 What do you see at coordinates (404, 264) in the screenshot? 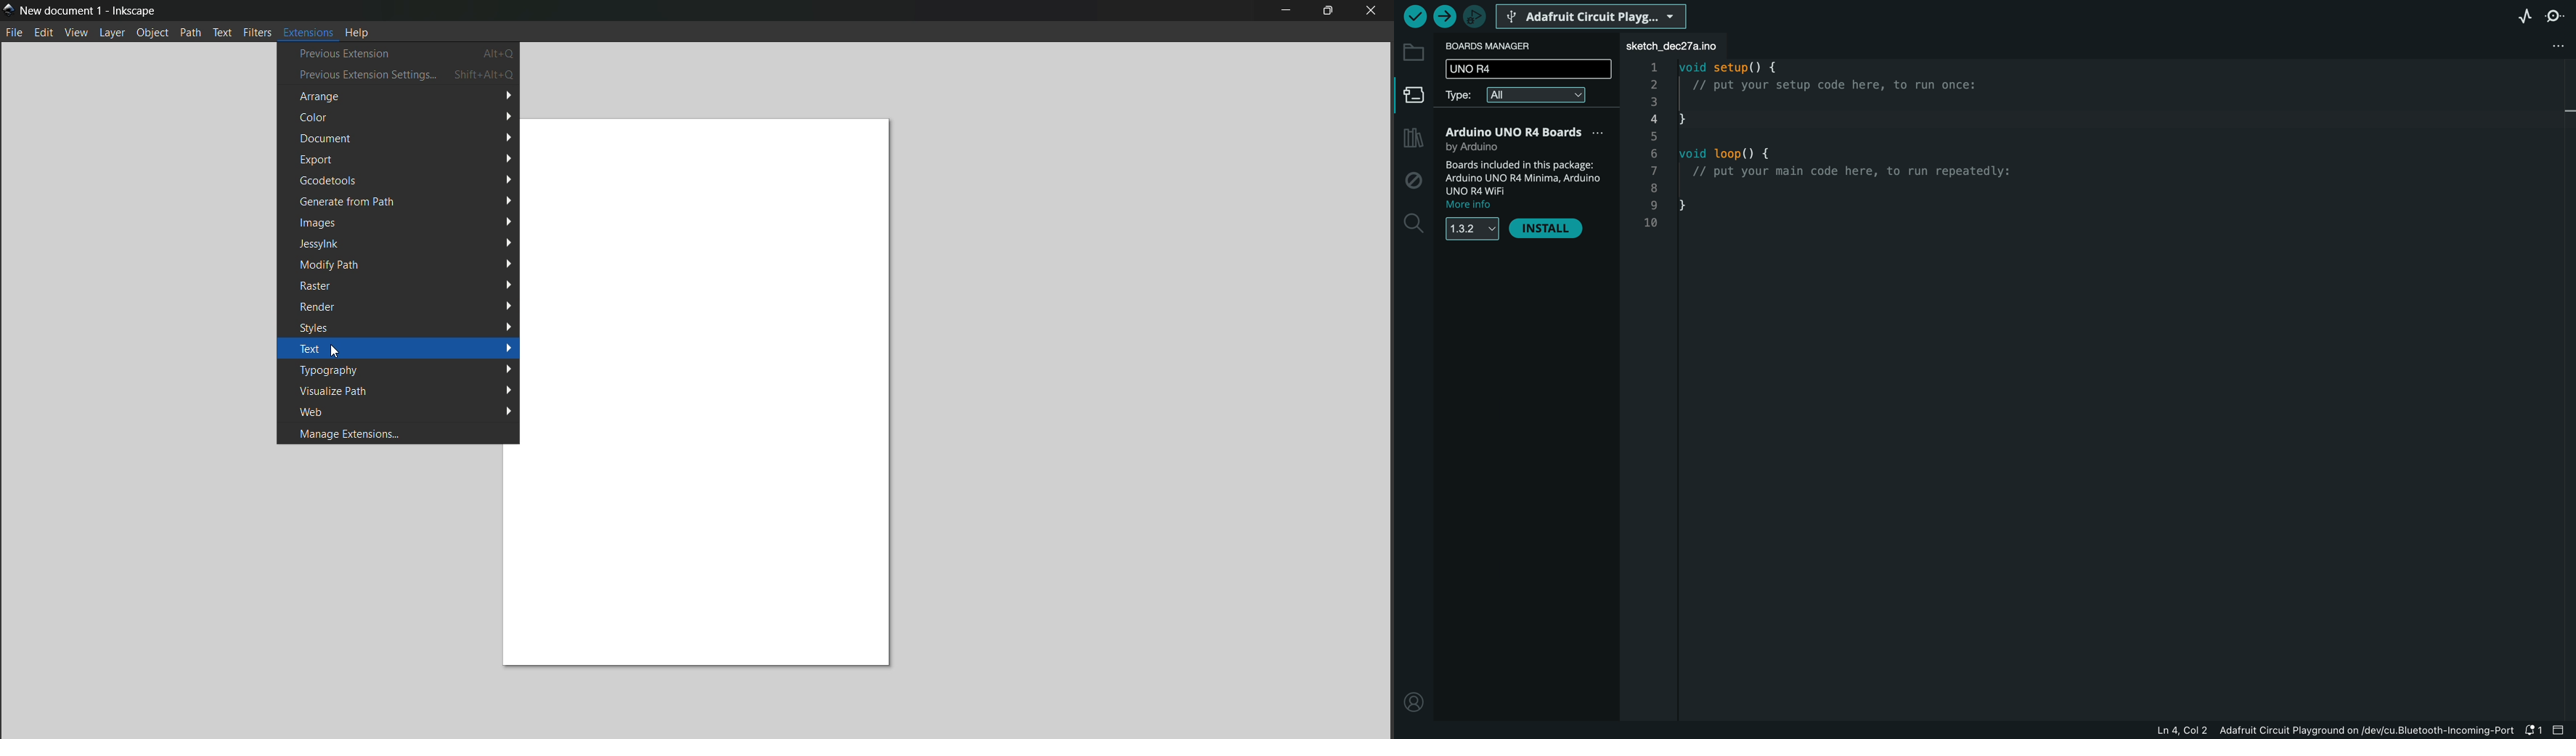
I see `modify path` at bounding box center [404, 264].